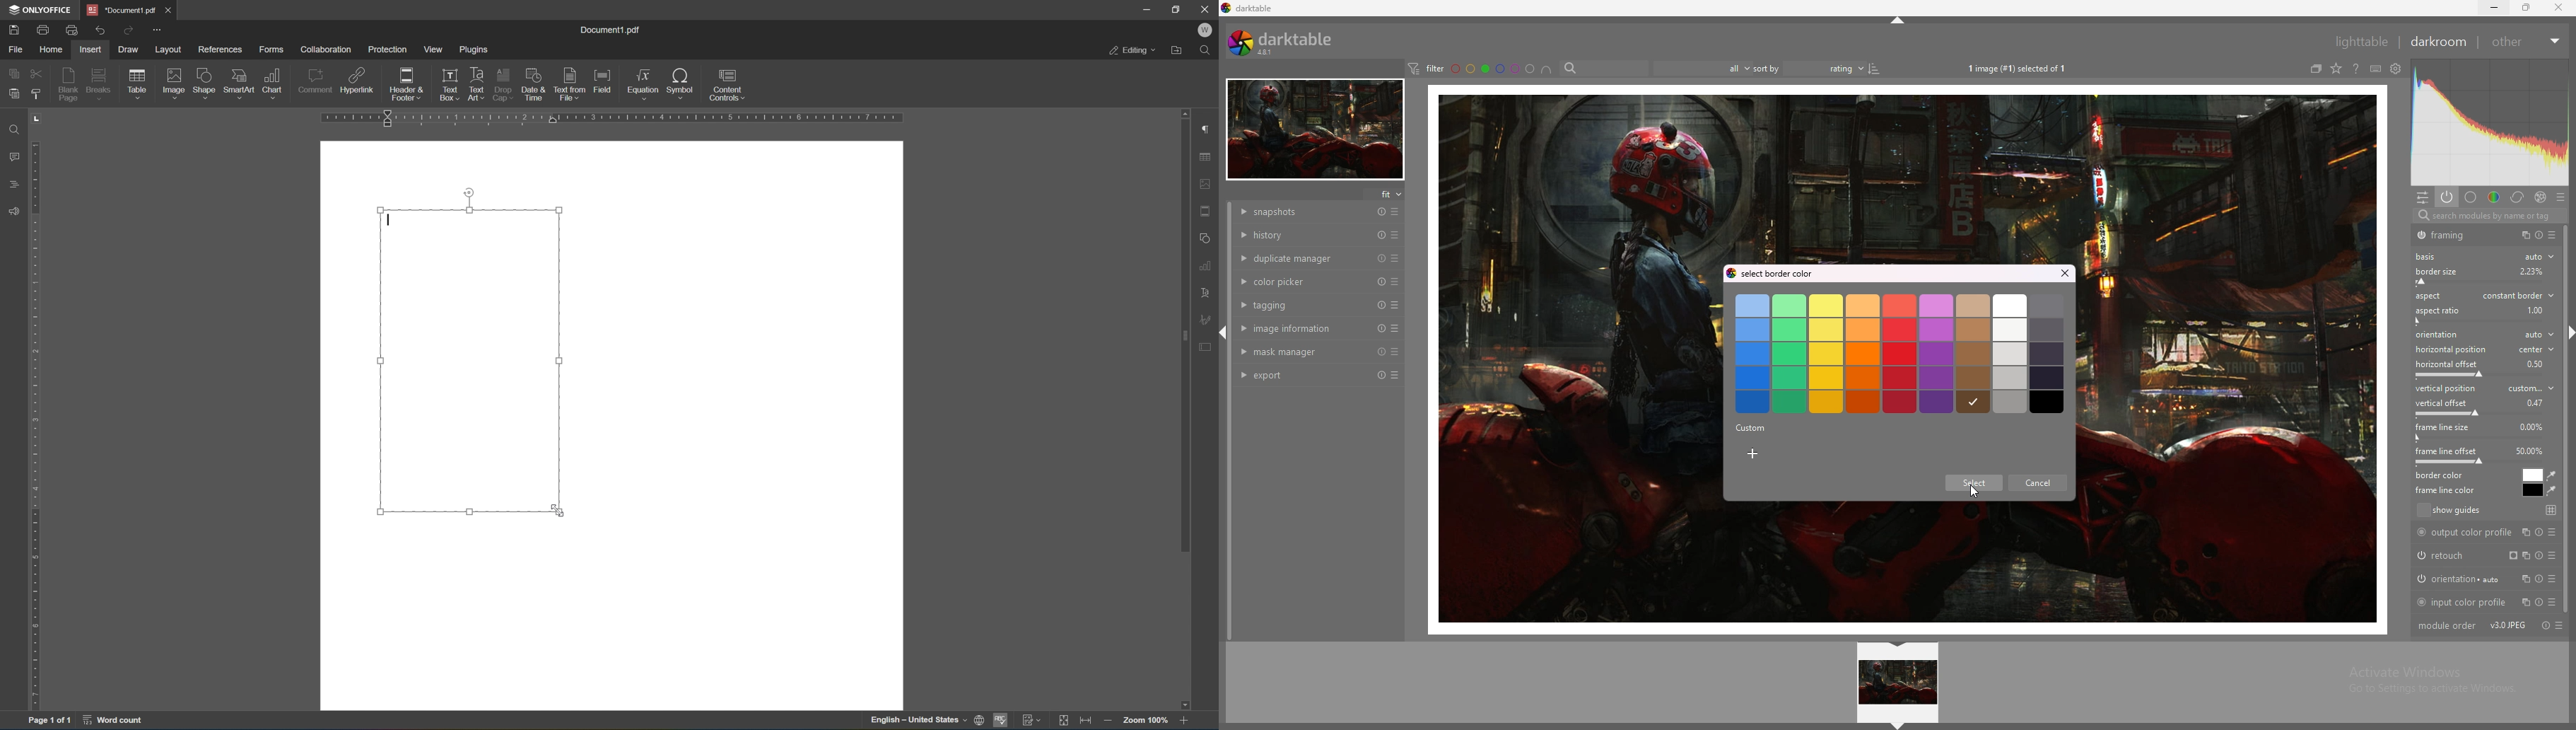 Image resolution: width=2576 pixels, height=756 pixels. I want to click on copy style, so click(36, 94).